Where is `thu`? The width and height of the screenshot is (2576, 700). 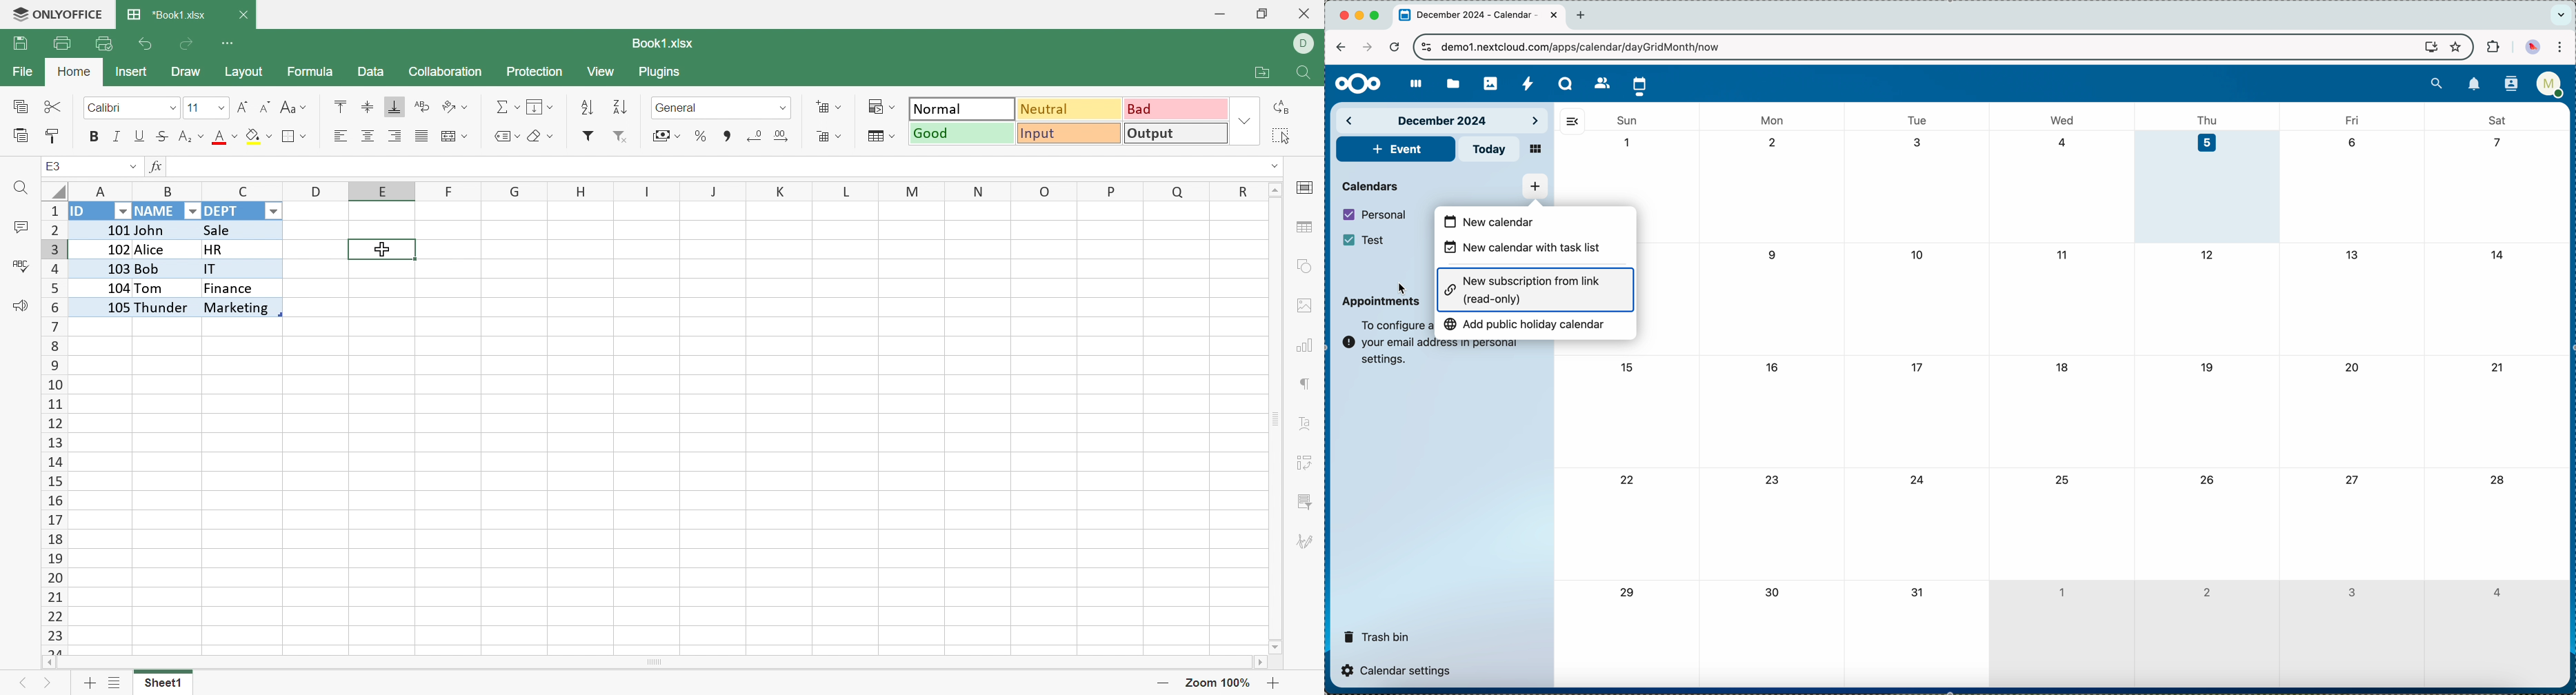
thu is located at coordinates (2211, 119).